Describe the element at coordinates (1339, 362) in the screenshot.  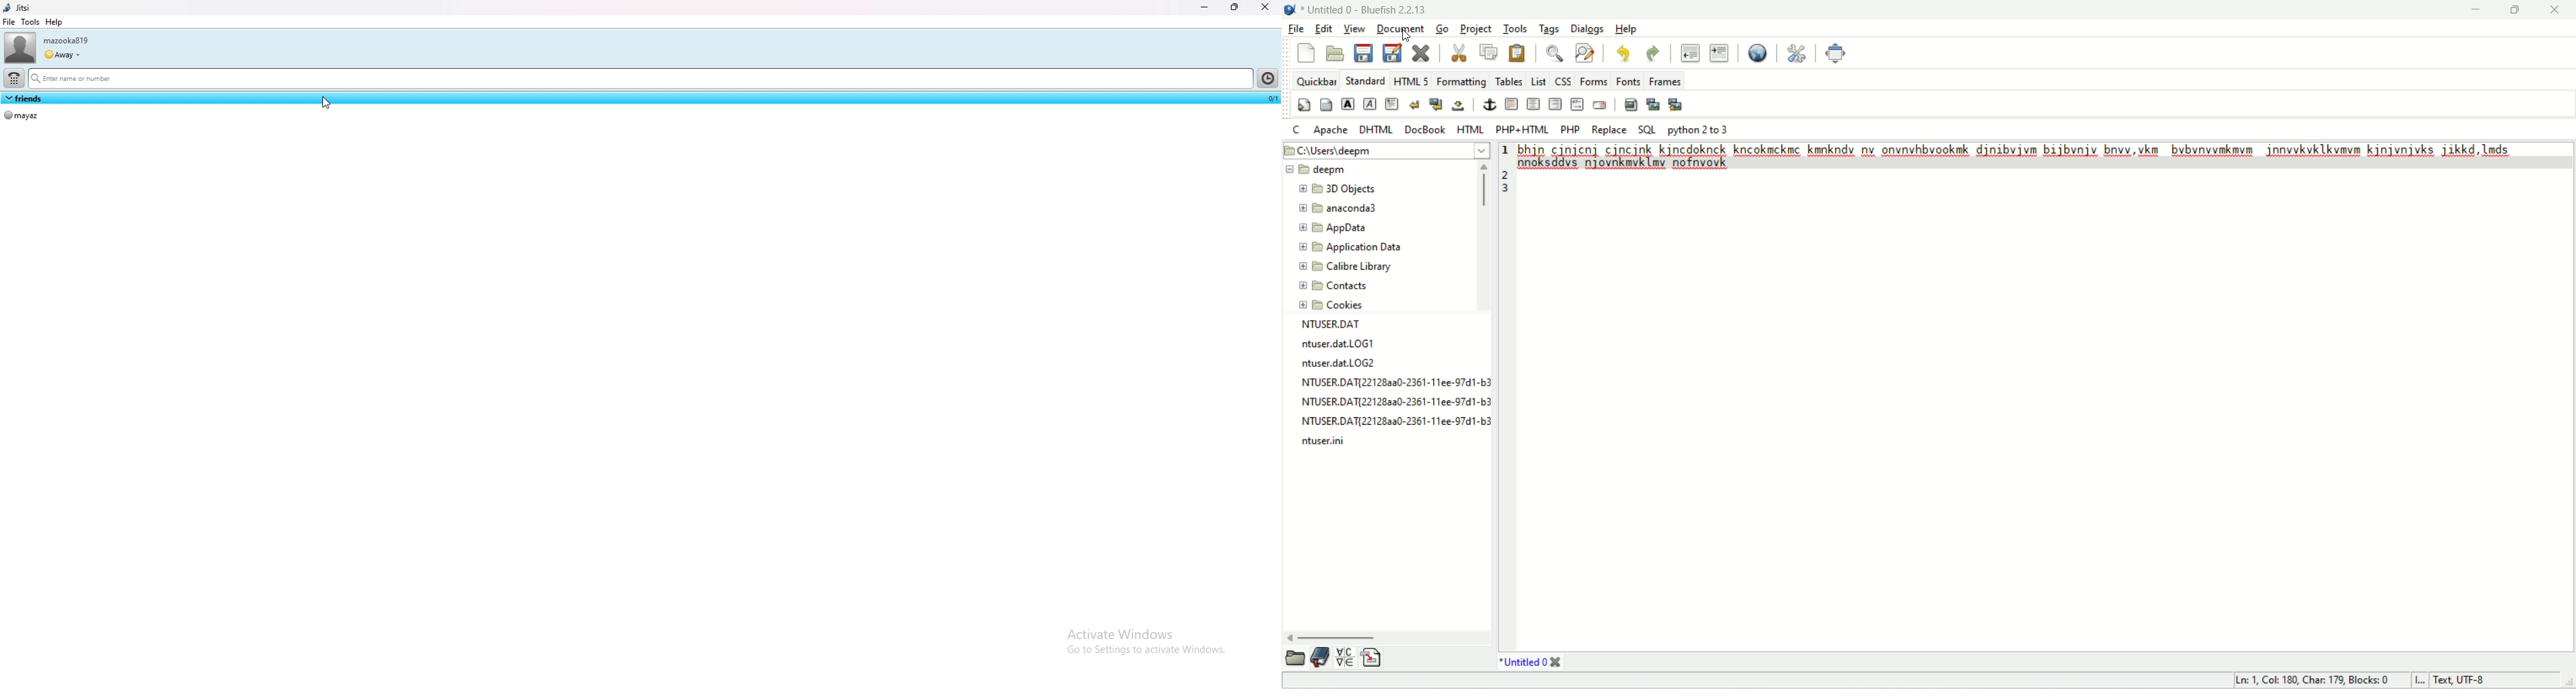
I see `file name` at that location.